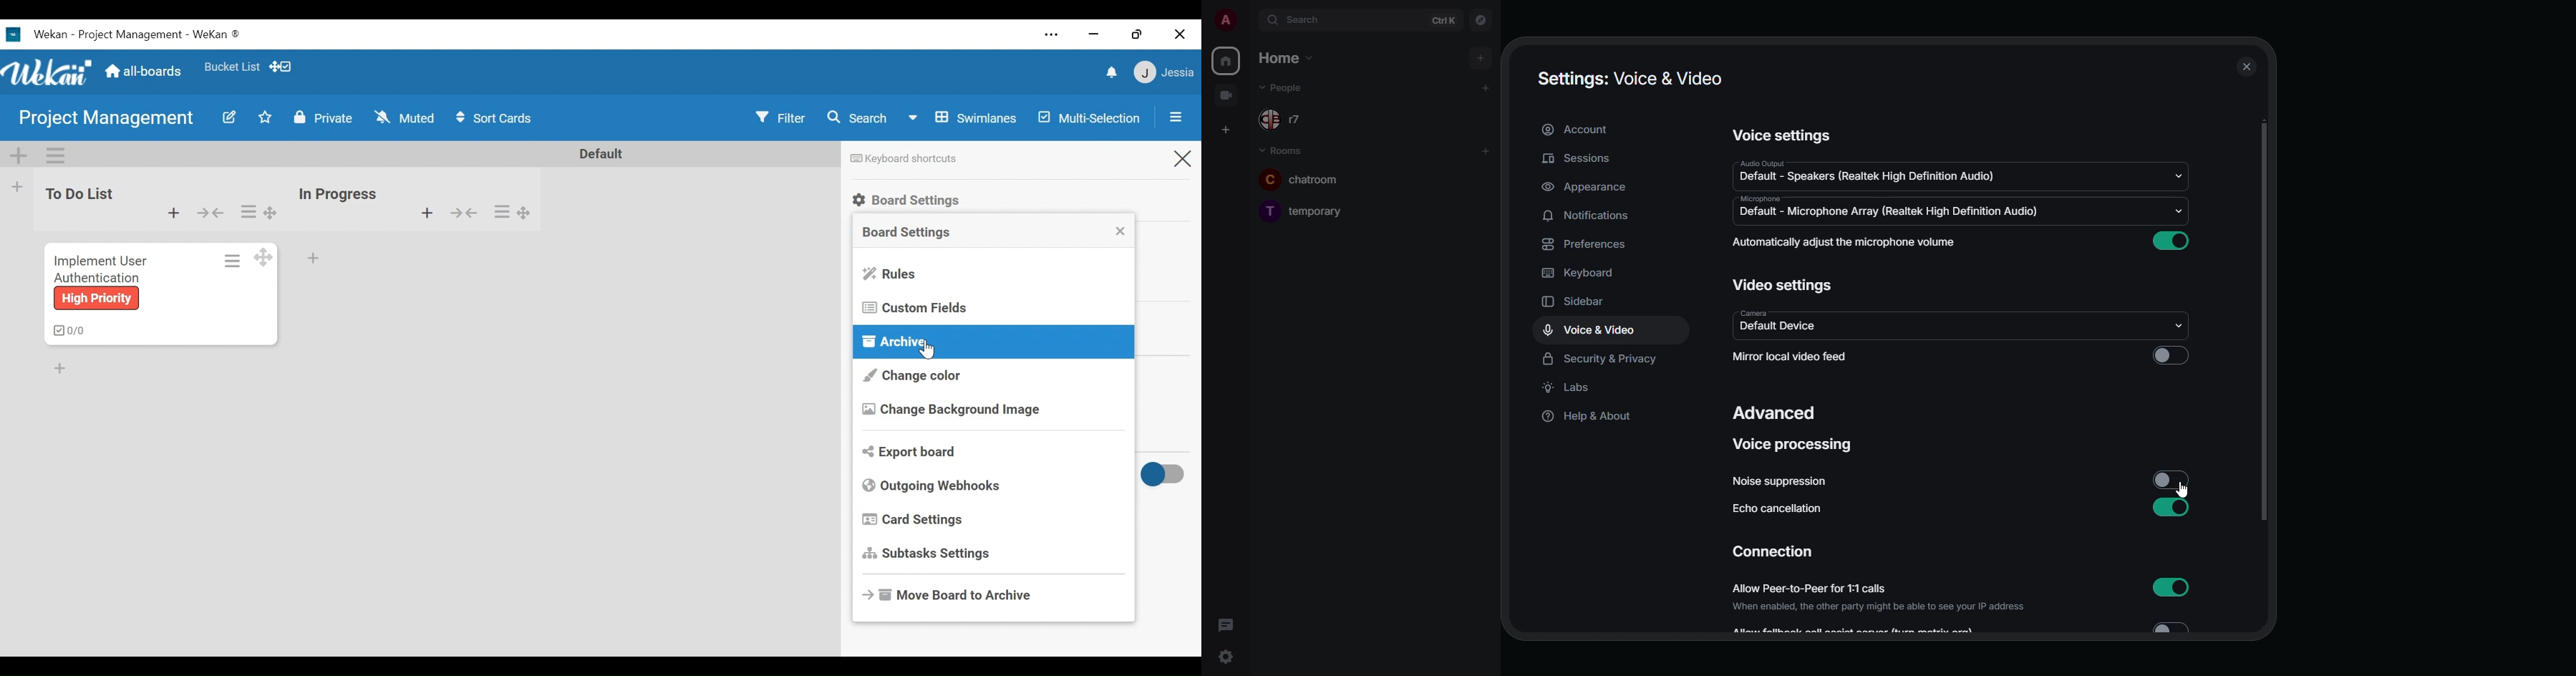 The image size is (2576, 700). I want to click on navigator, so click(1482, 19).